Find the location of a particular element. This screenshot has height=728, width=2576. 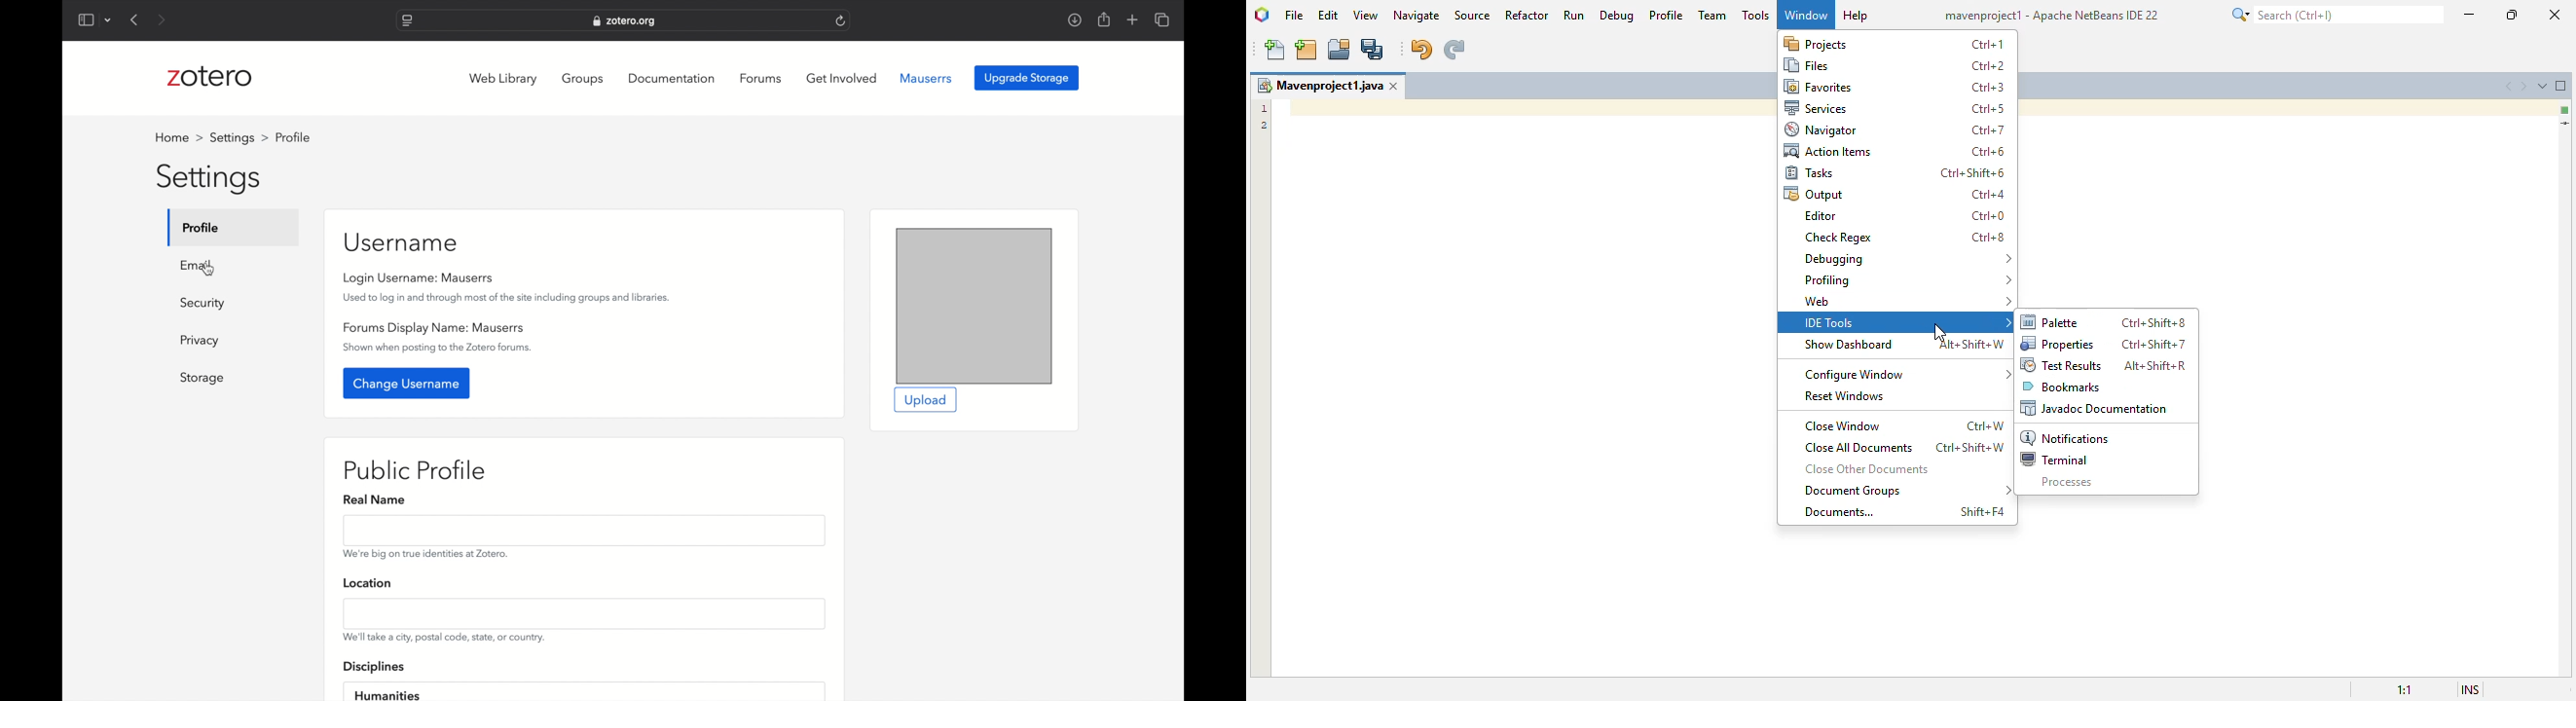

upload is located at coordinates (924, 400).